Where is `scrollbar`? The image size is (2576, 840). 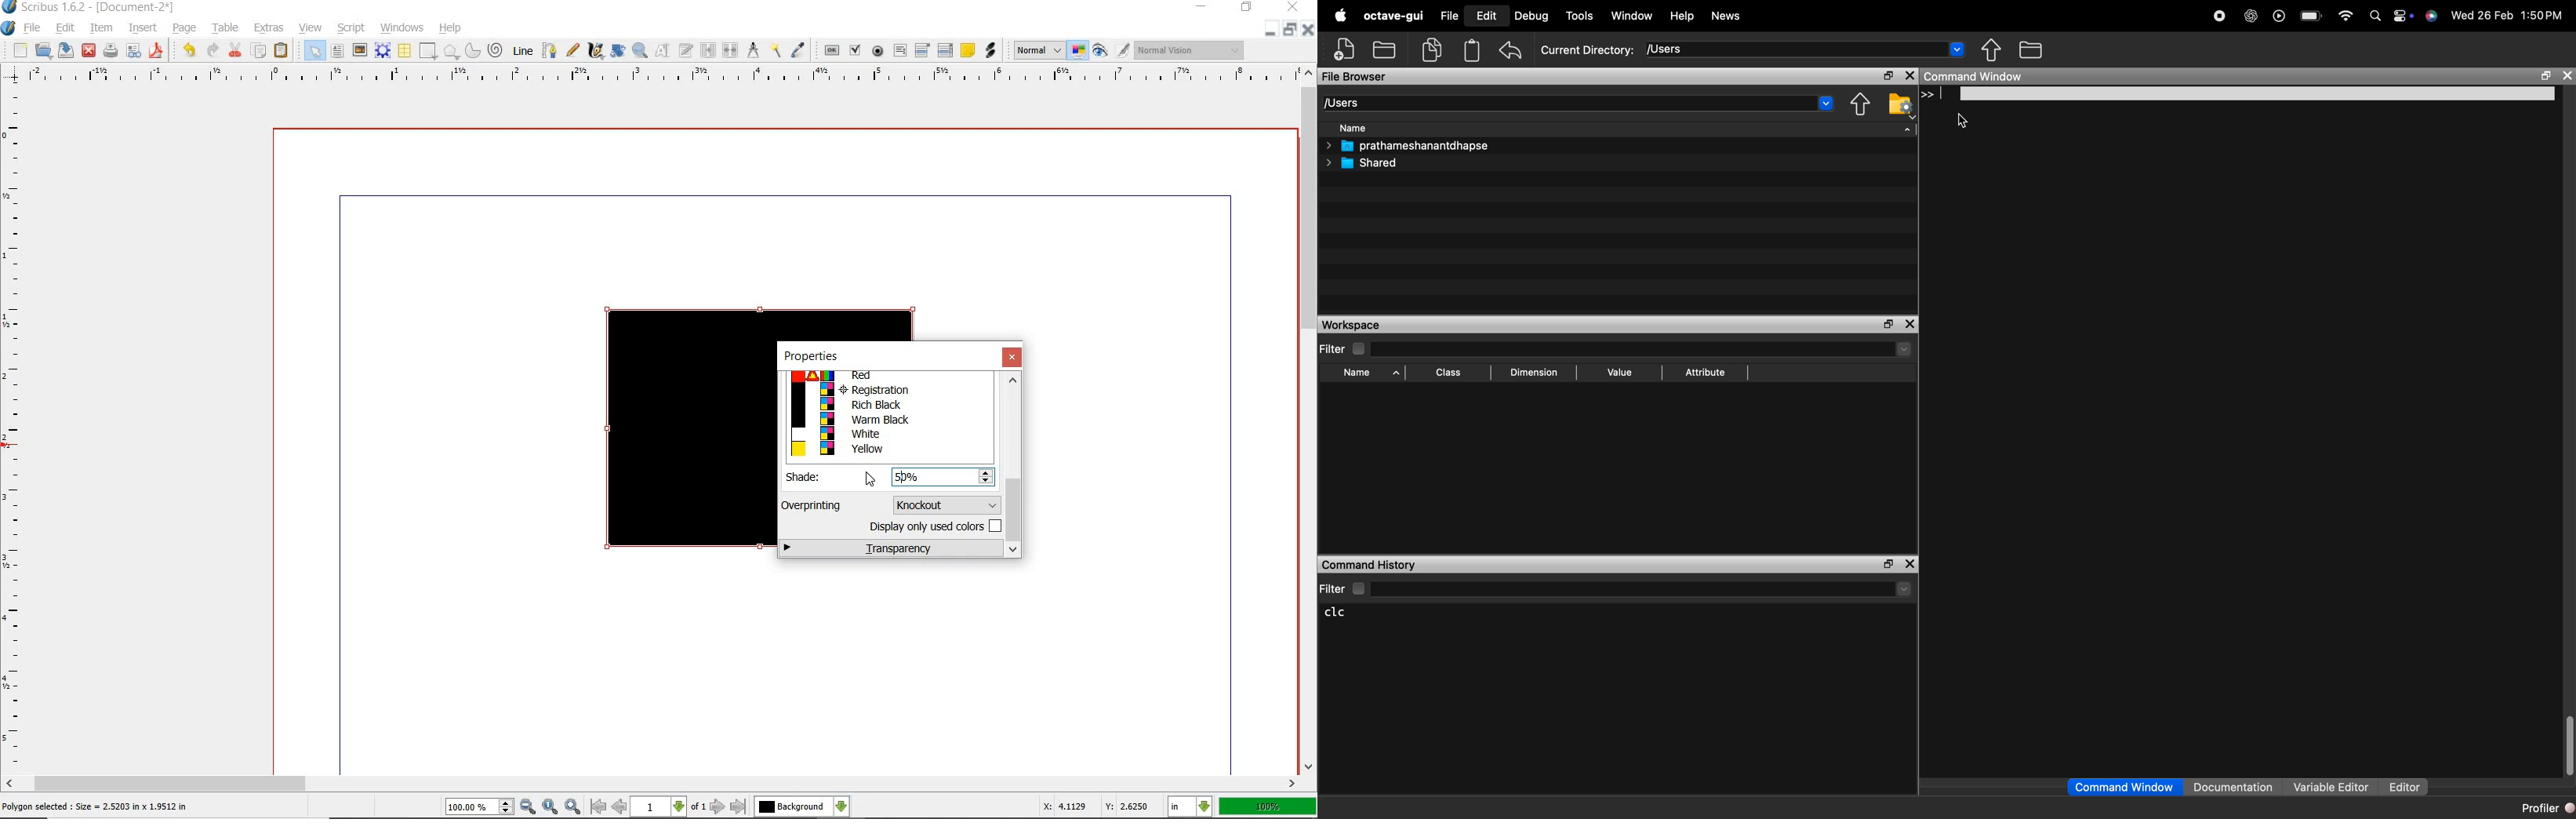 scrollbar is located at coordinates (1014, 466).